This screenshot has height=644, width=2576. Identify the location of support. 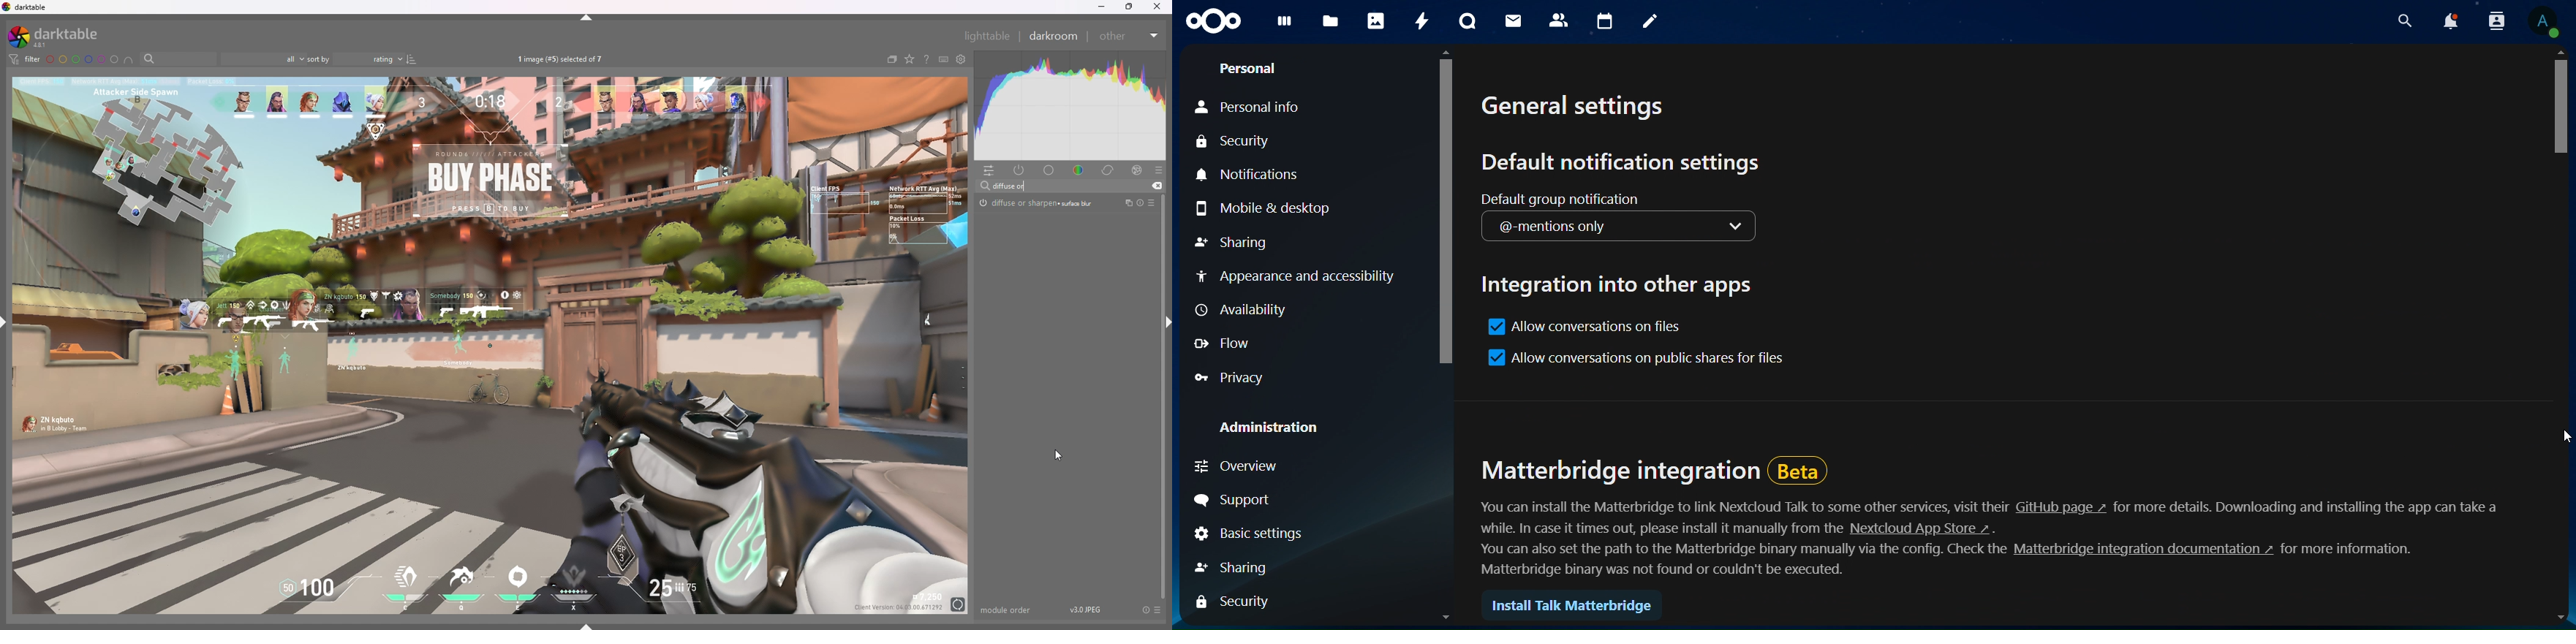
(1244, 502).